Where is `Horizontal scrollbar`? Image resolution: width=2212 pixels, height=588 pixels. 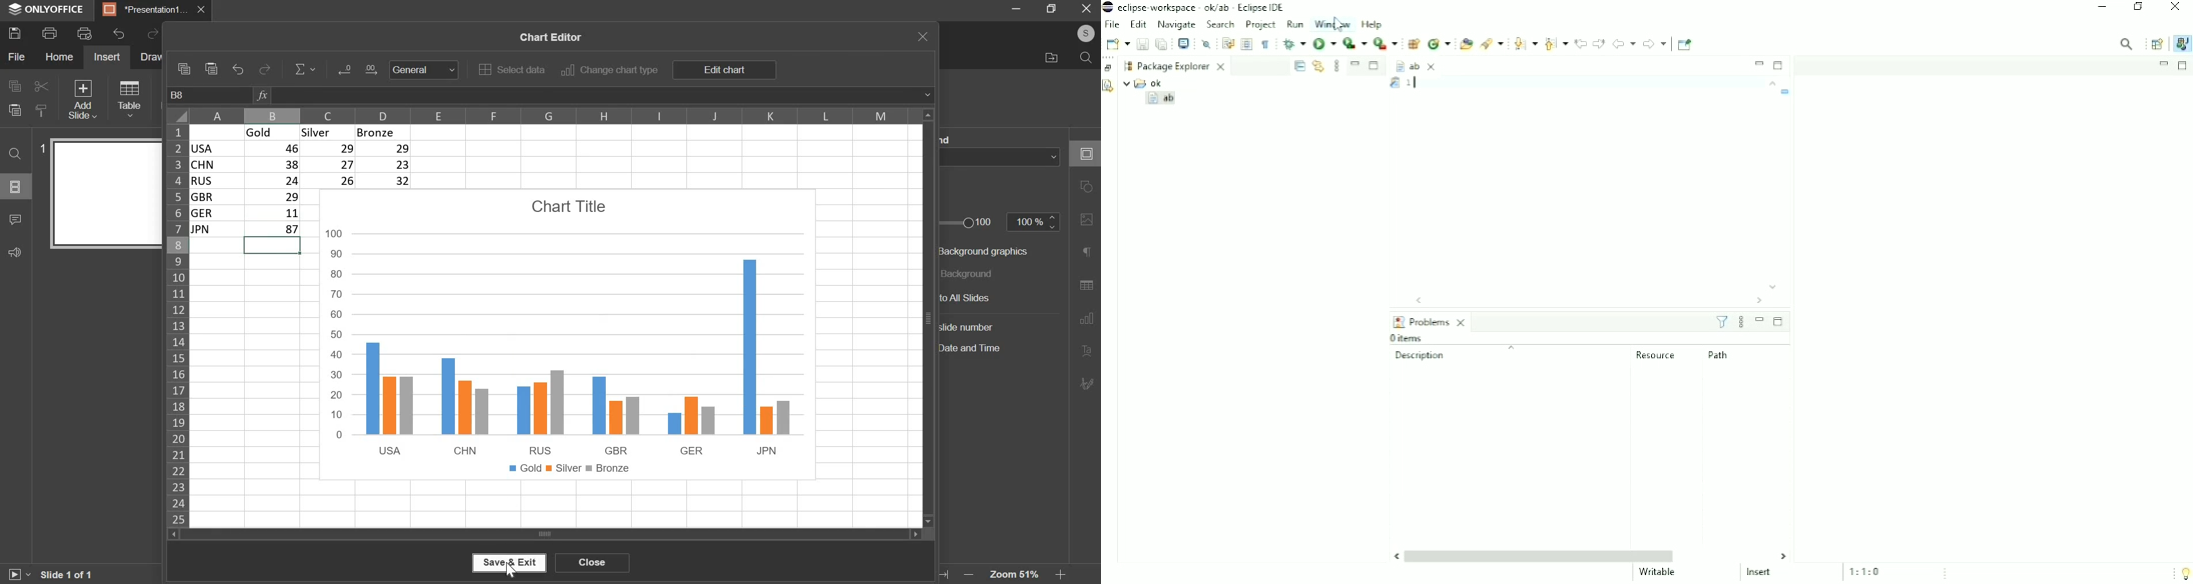 Horizontal scrollbar is located at coordinates (1594, 555).